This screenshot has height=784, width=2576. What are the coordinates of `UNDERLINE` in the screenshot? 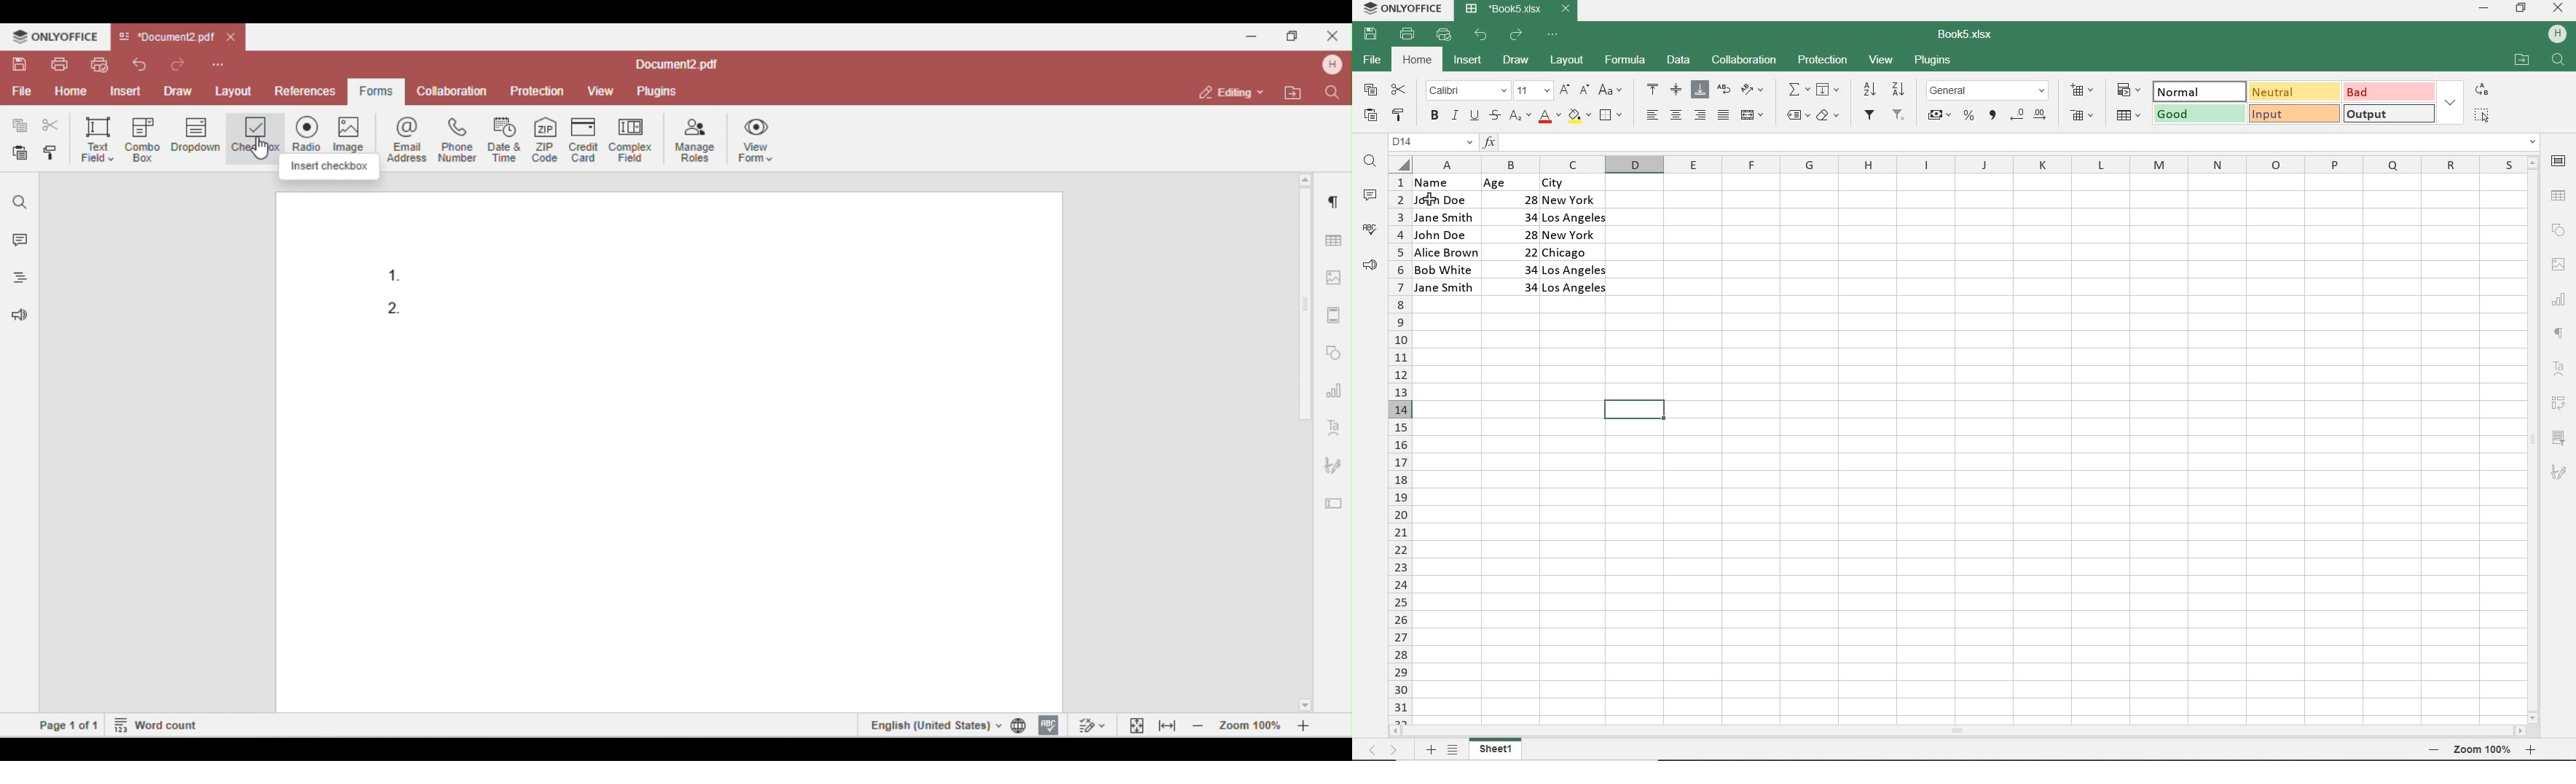 It's located at (1473, 116).